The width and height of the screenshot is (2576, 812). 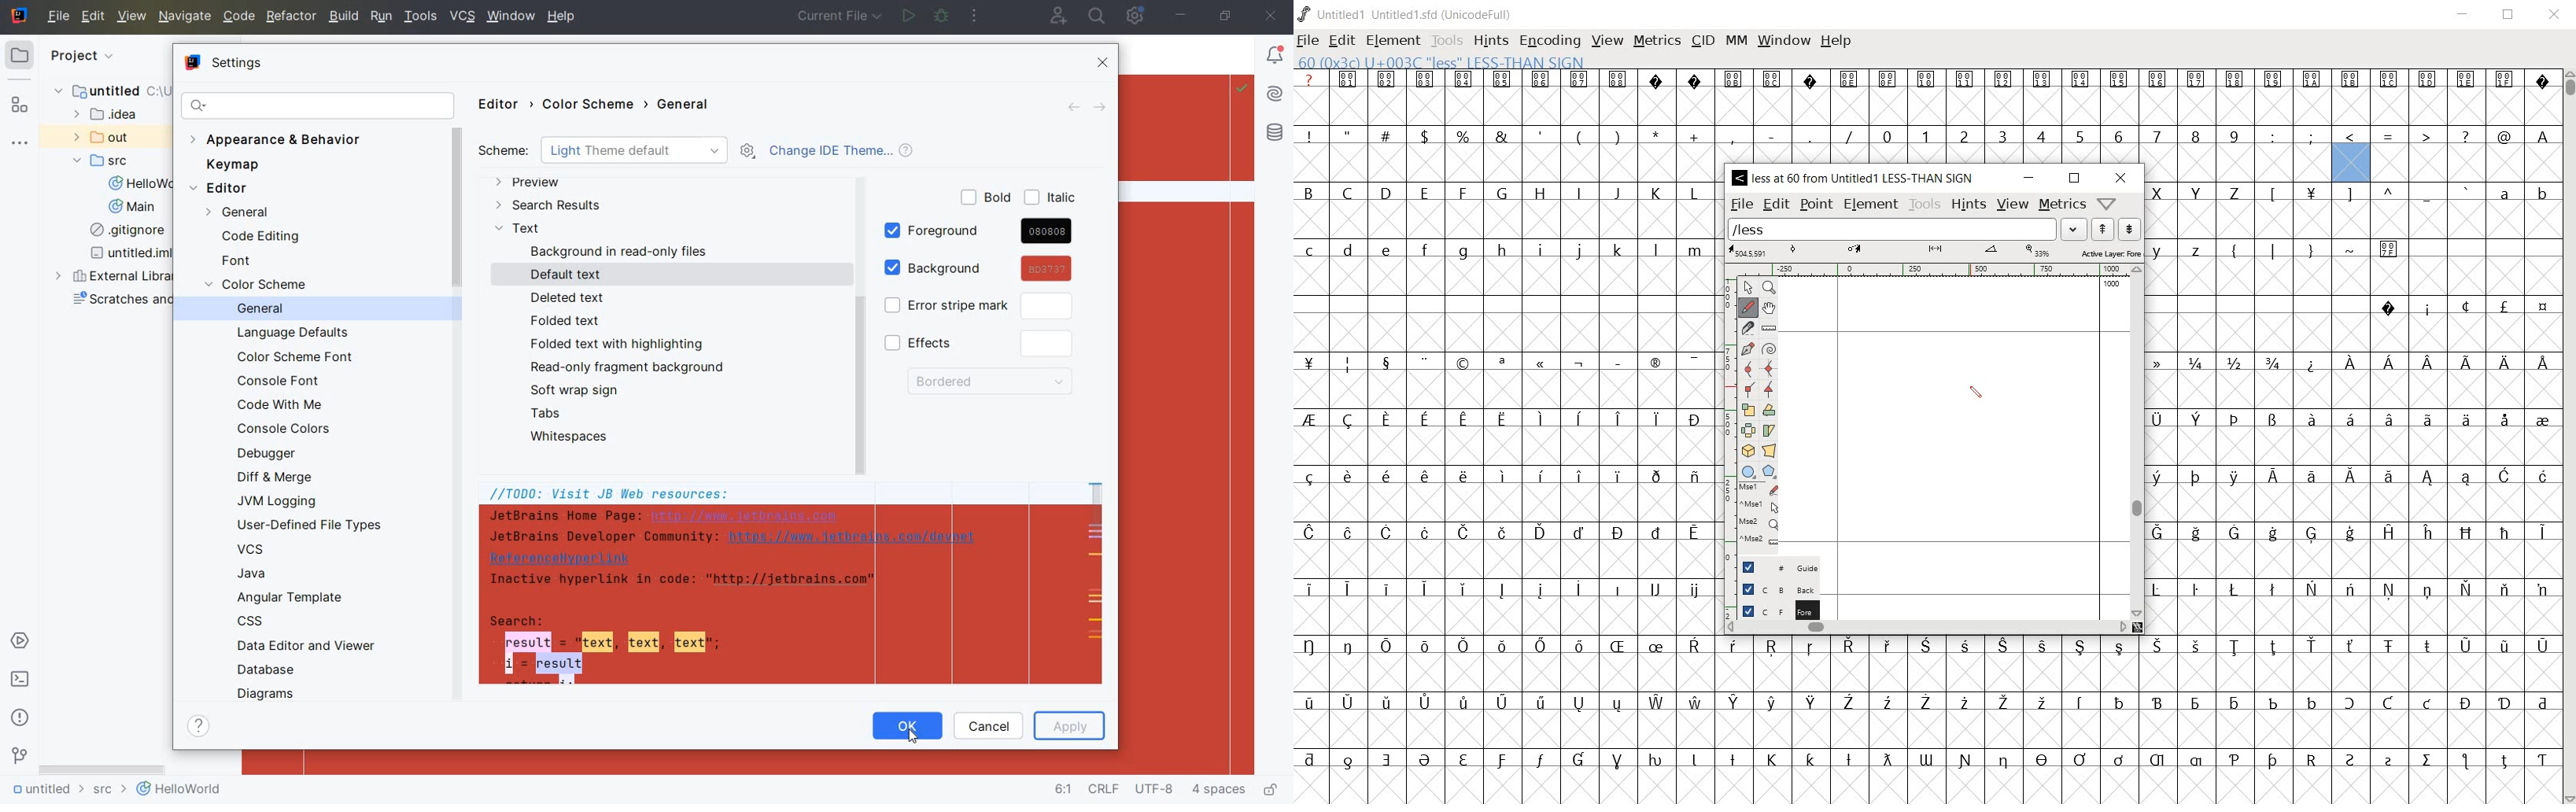 I want to click on rectangle or ellipse, so click(x=1751, y=471).